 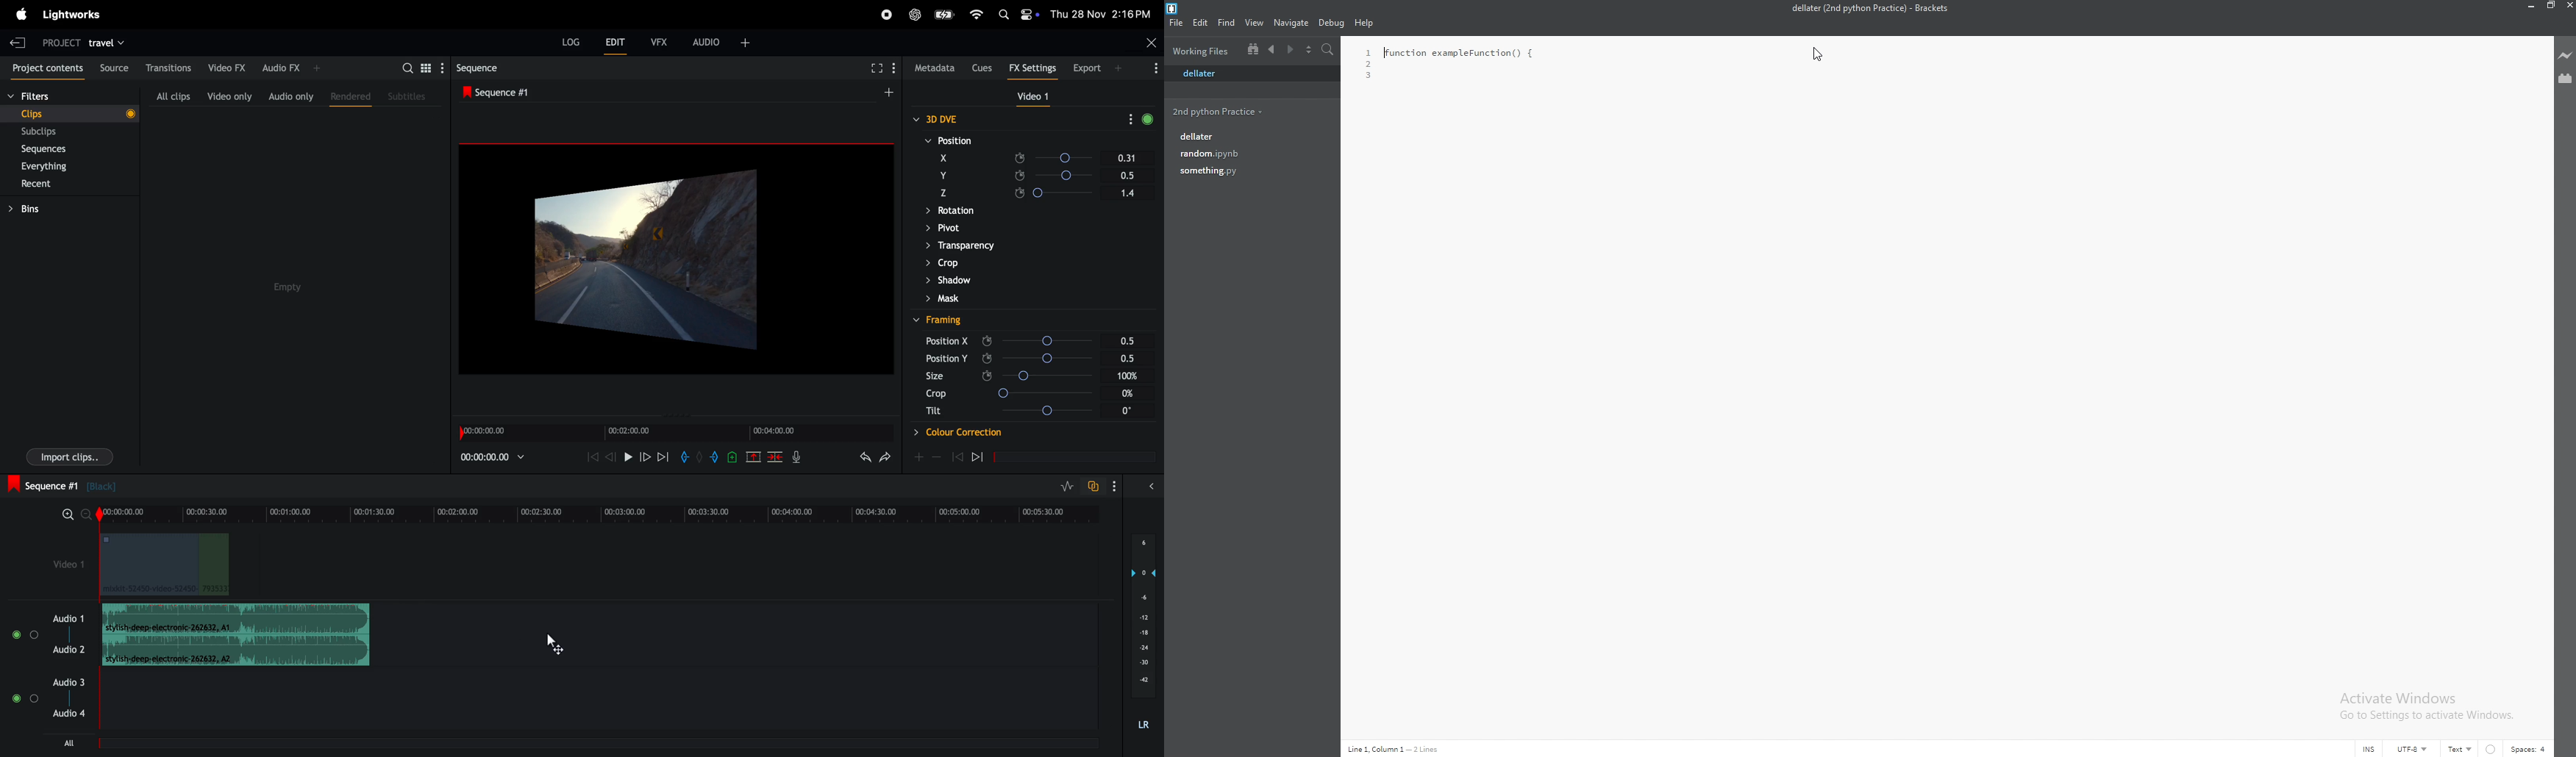 I want to click on chatgpt, so click(x=917, y=13).